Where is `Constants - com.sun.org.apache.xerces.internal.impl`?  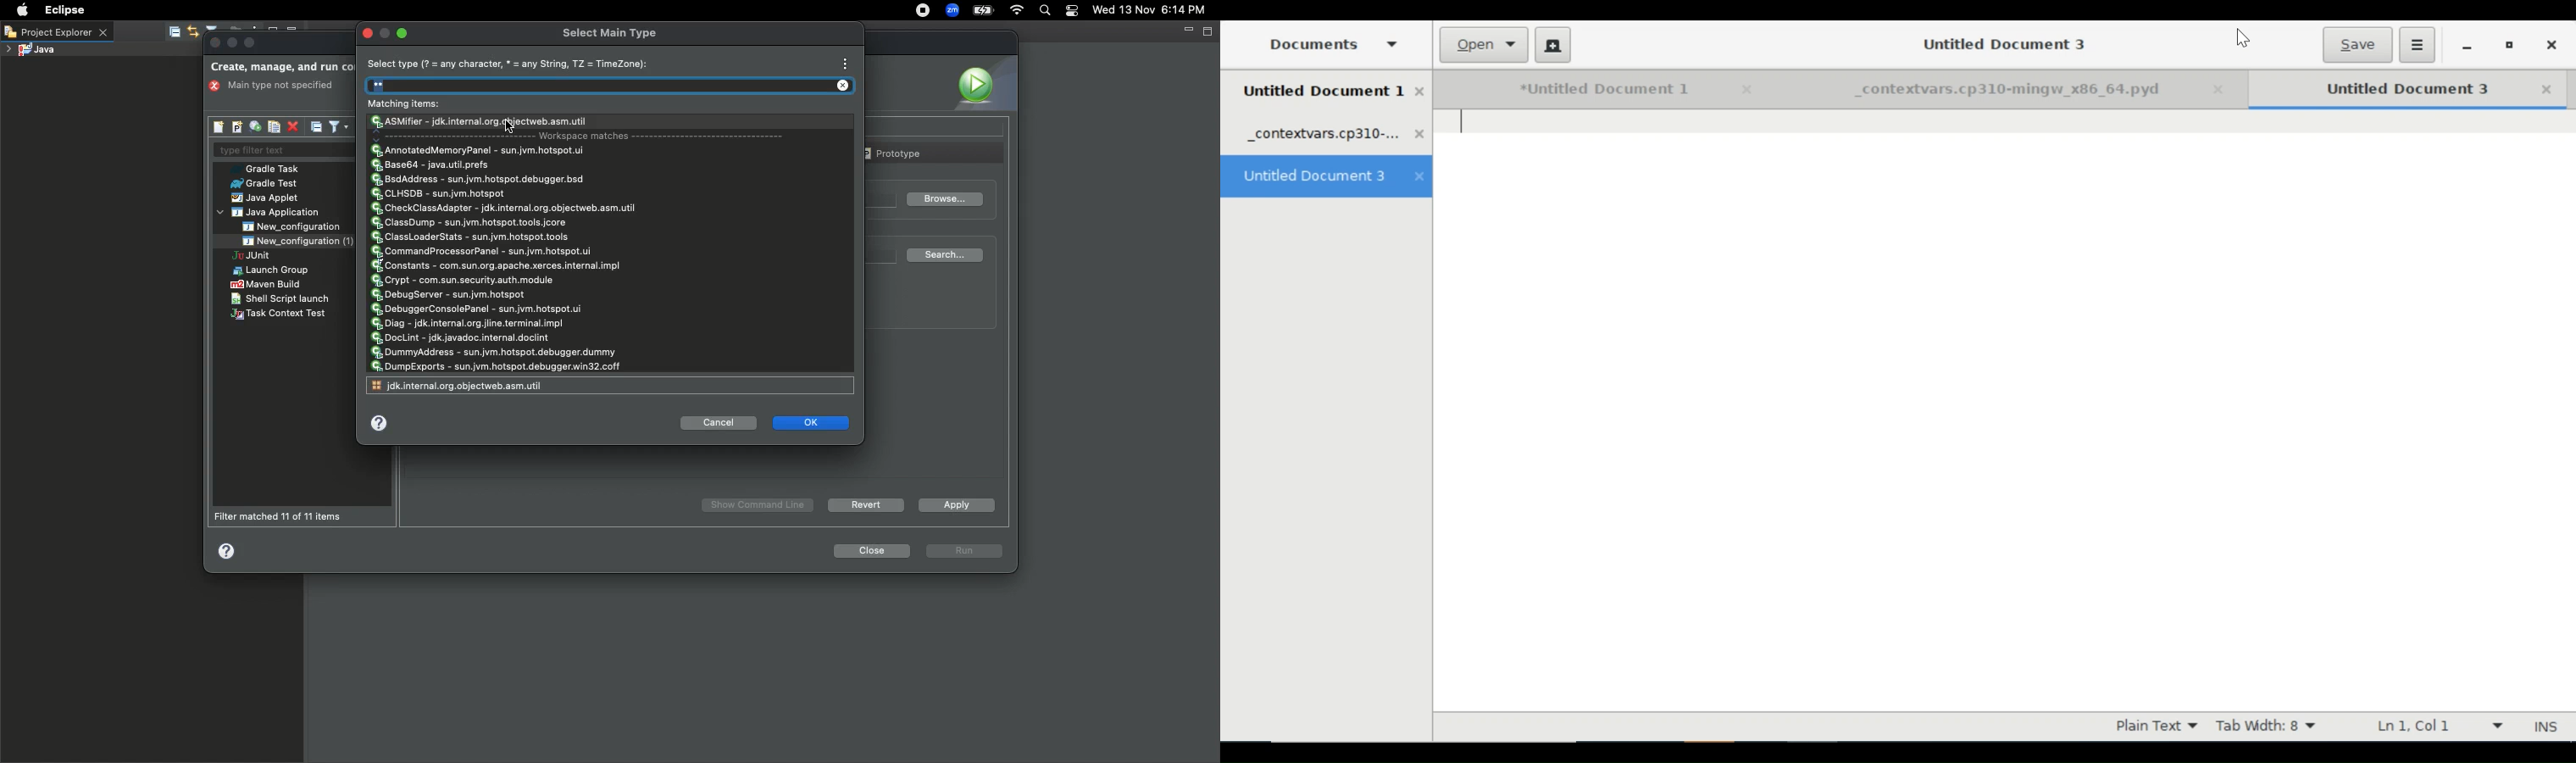 Constants - com.sun.org.apache.xerces.internal.impl is located at coordinates (495, 266).